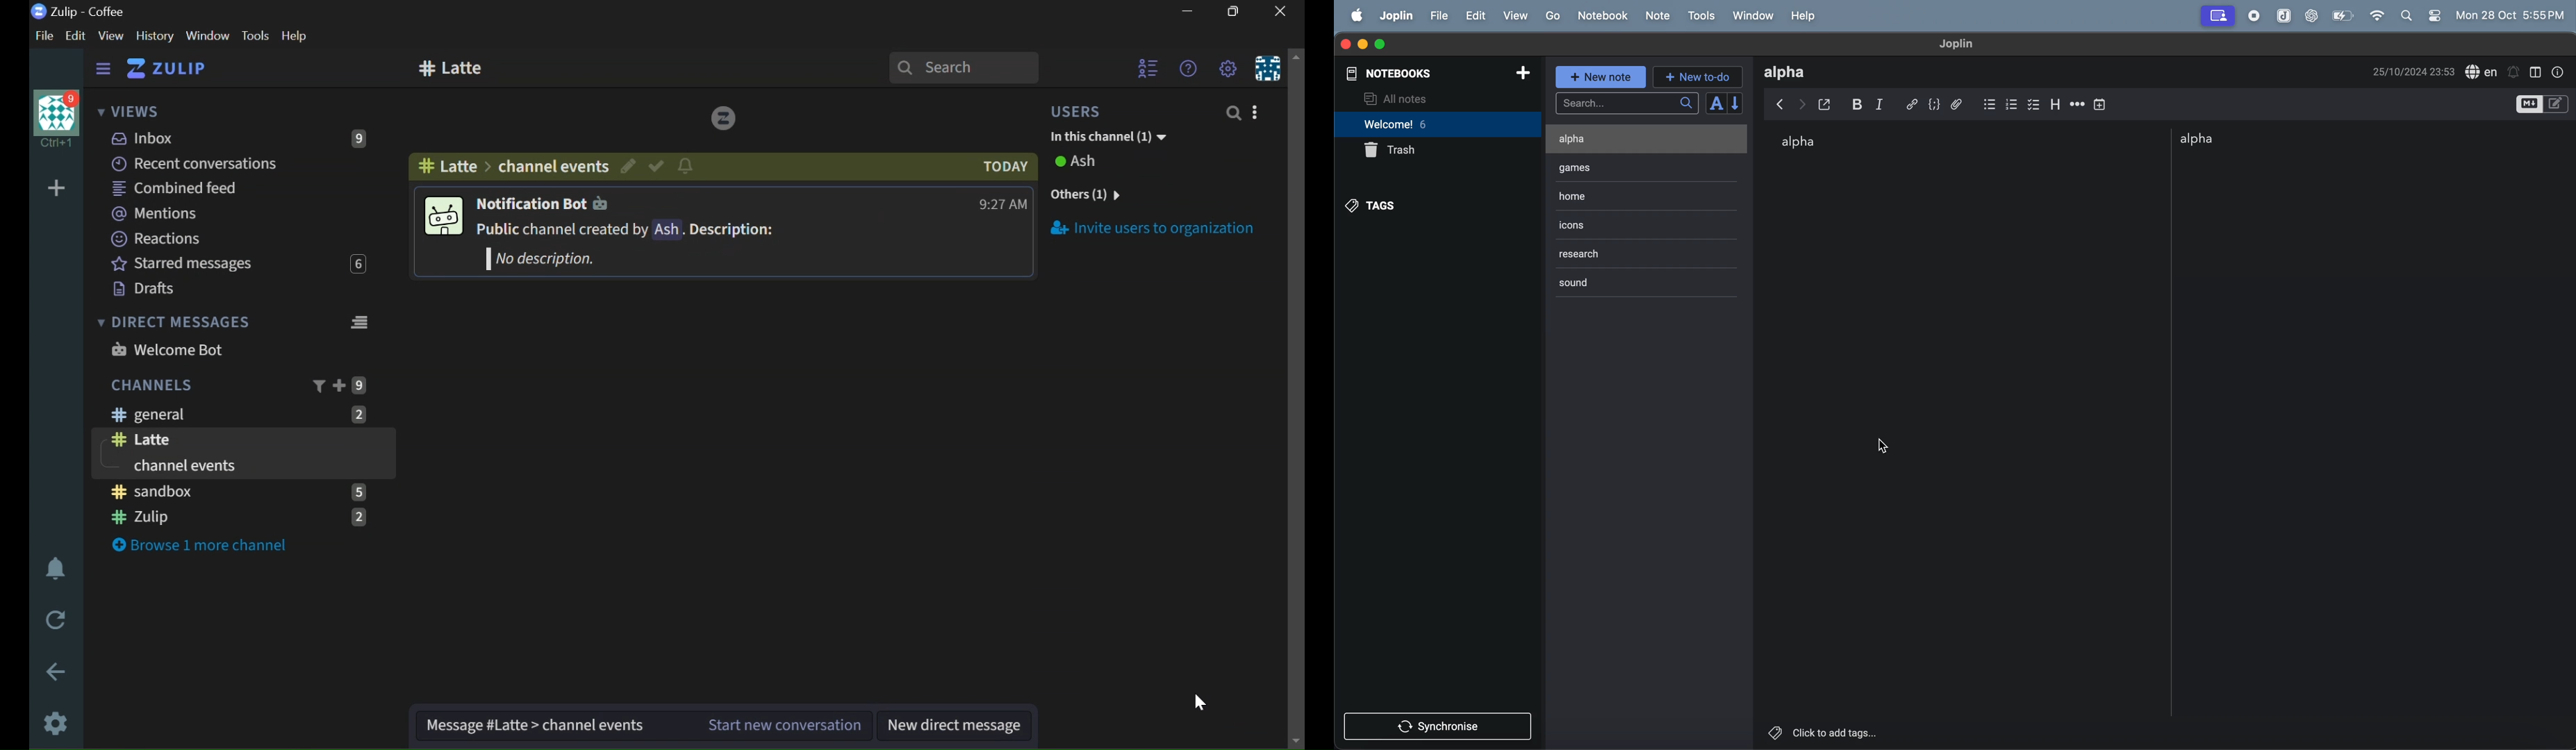 Image resolution: width=2576 pixels, height=756 pixels. Describe the element at coordinates (2012, 102) in the screenshot. I see `numbered list` at that location.